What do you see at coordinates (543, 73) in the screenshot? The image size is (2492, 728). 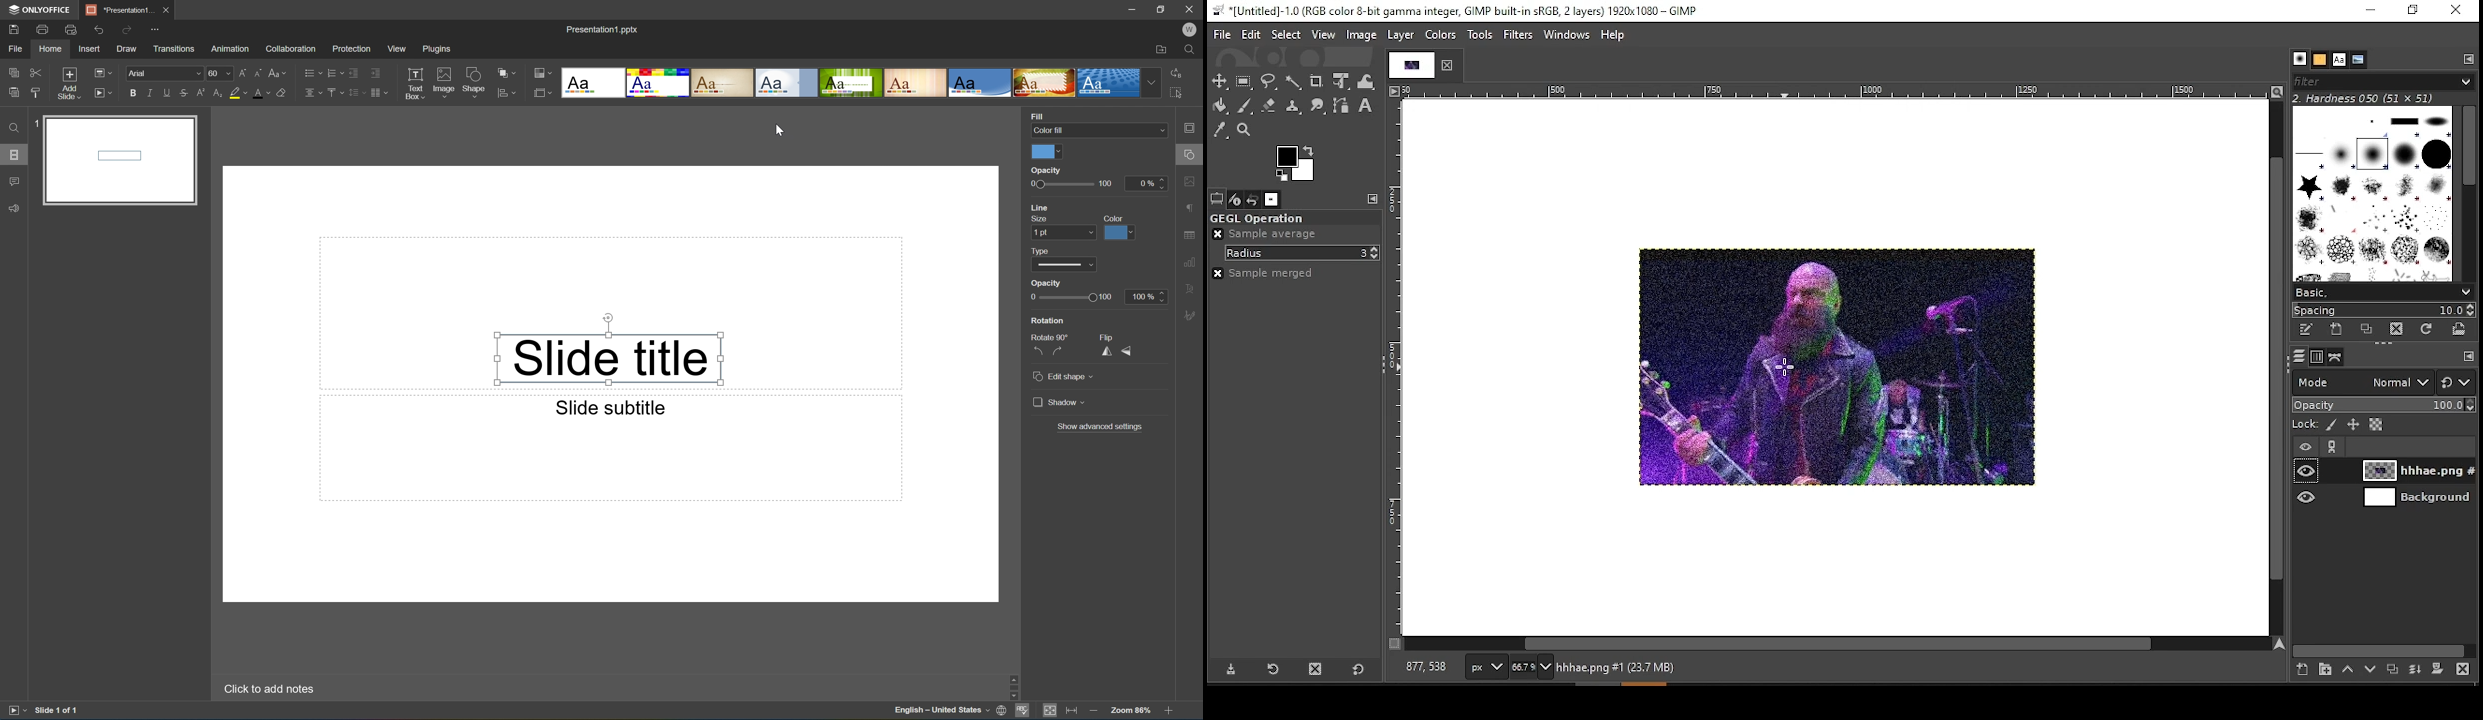 I see `Change color theme` at bounding box center [543, 73].